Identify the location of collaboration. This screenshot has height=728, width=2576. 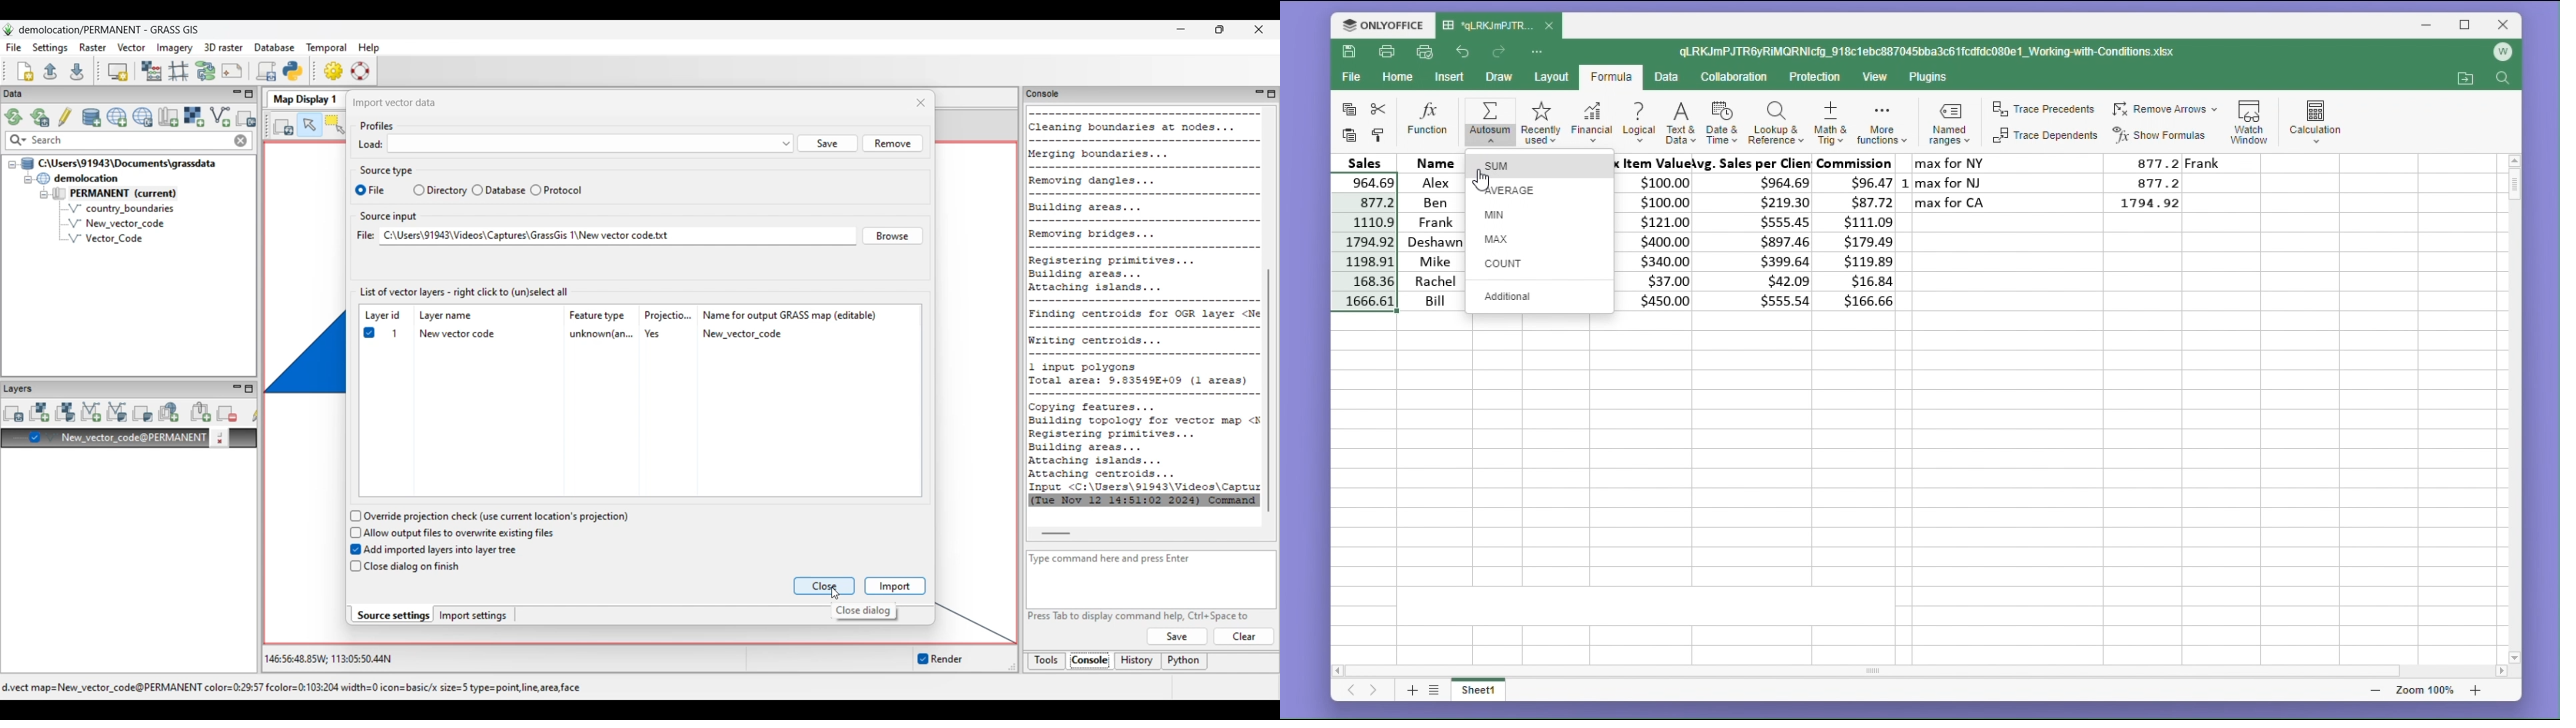
(1738, 78).